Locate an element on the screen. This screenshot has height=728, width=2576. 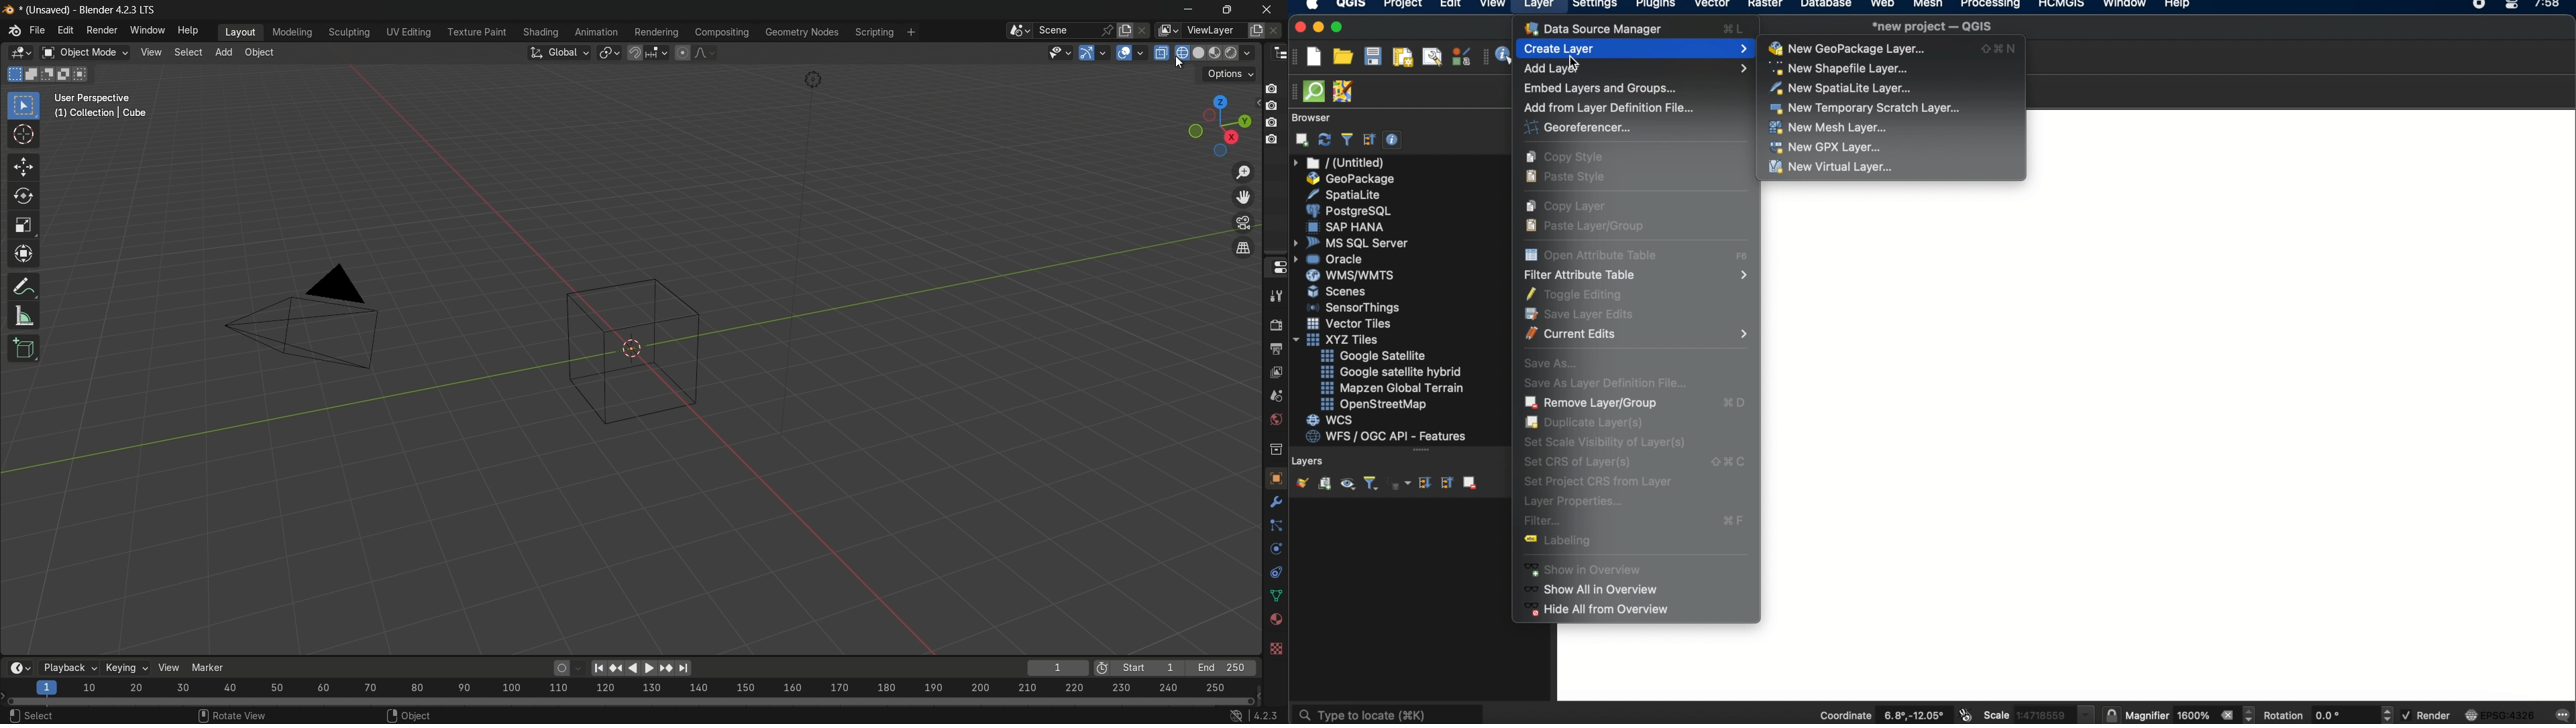
edit is located at coordinates (1450, 5).